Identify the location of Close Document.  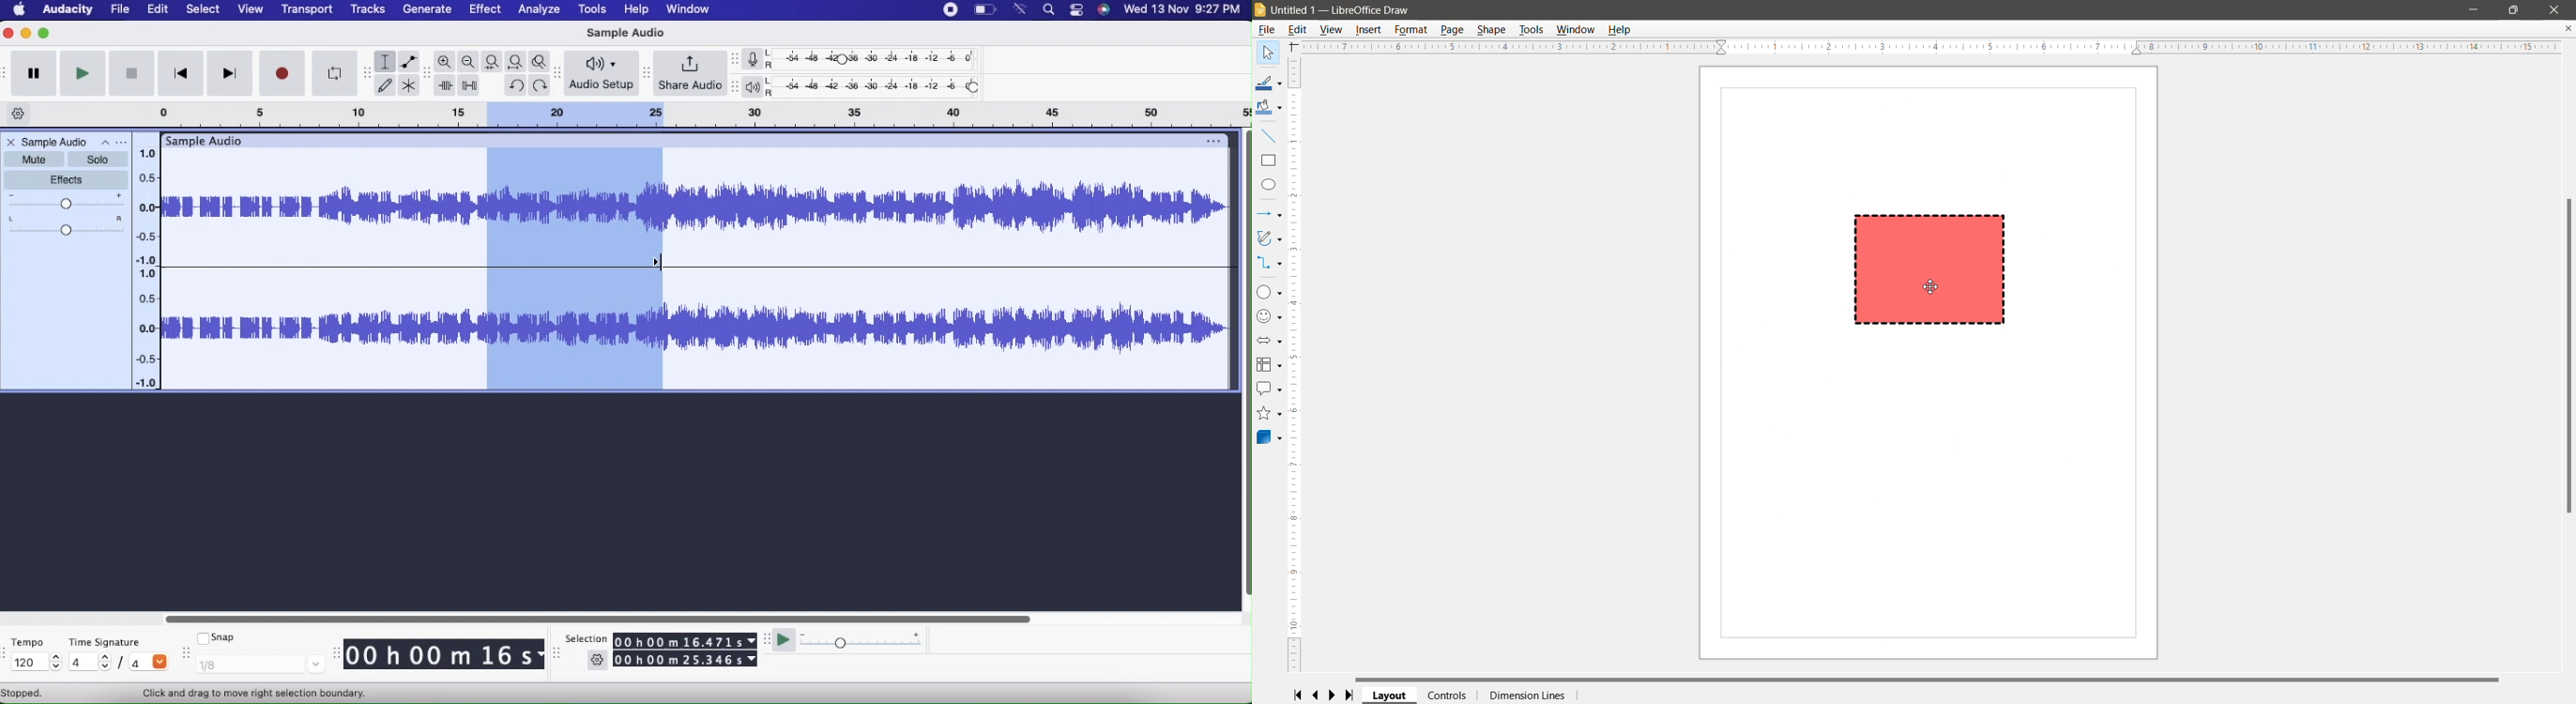
(2568, 28).